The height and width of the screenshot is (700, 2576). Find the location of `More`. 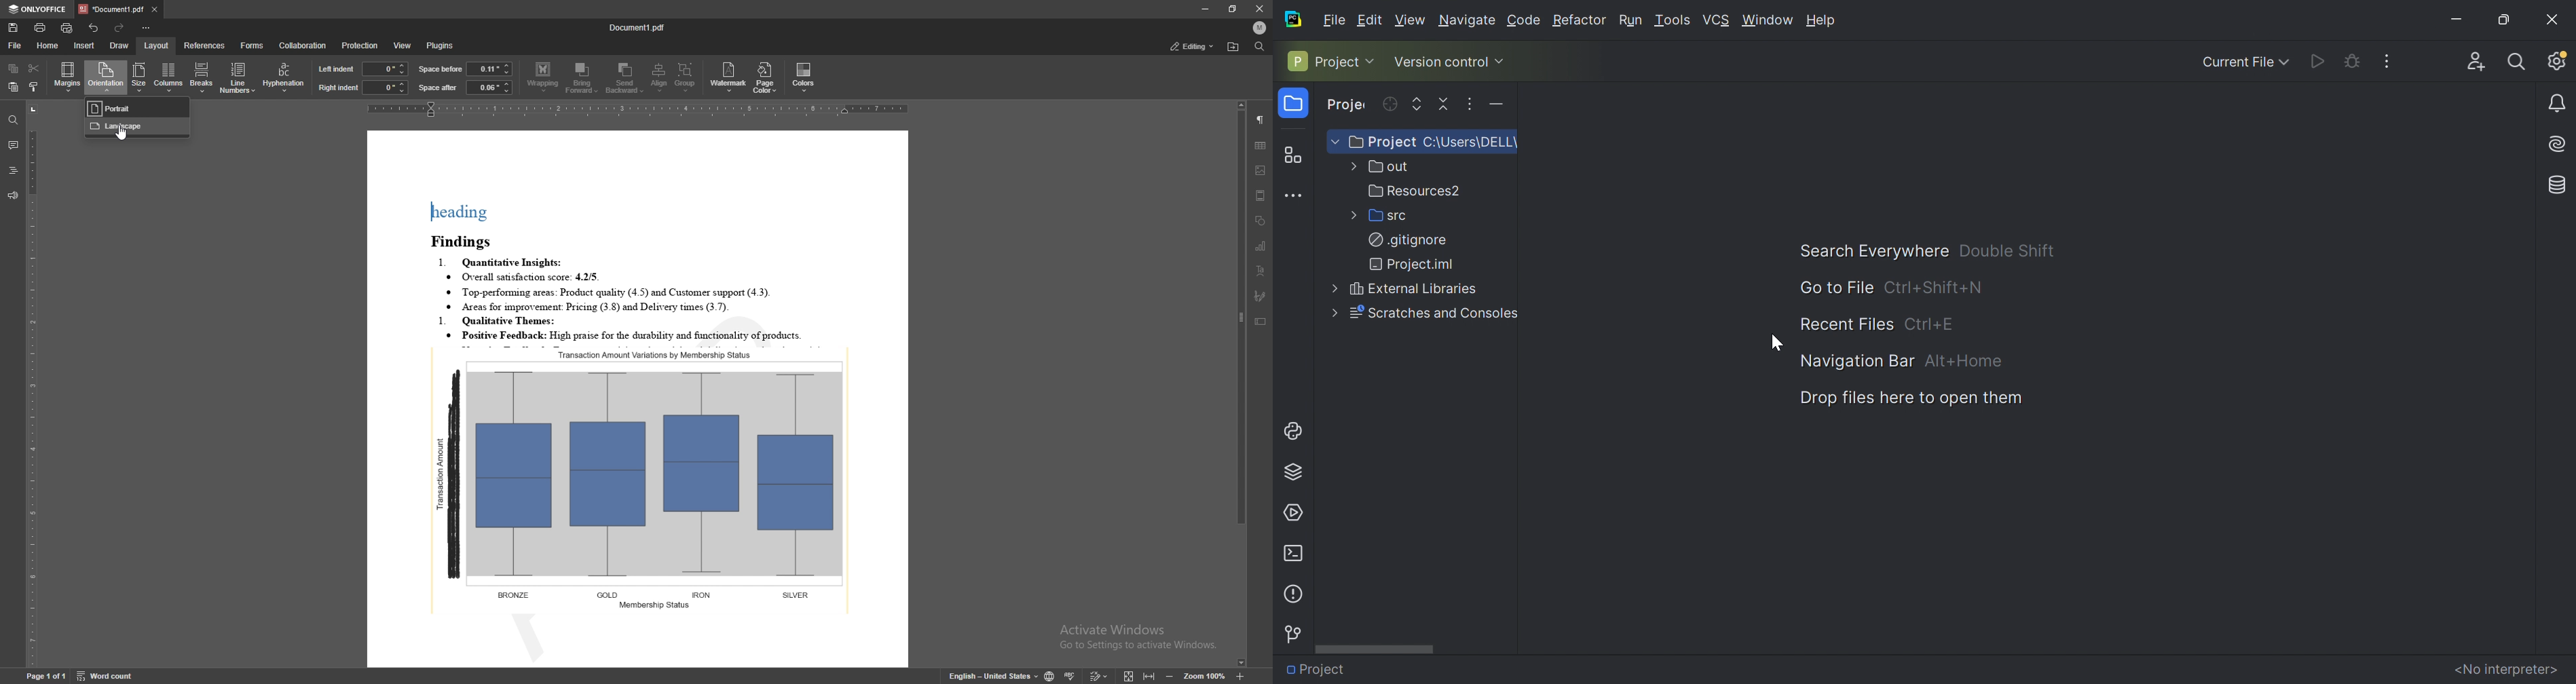

More is located at coordinates (1351, 216).